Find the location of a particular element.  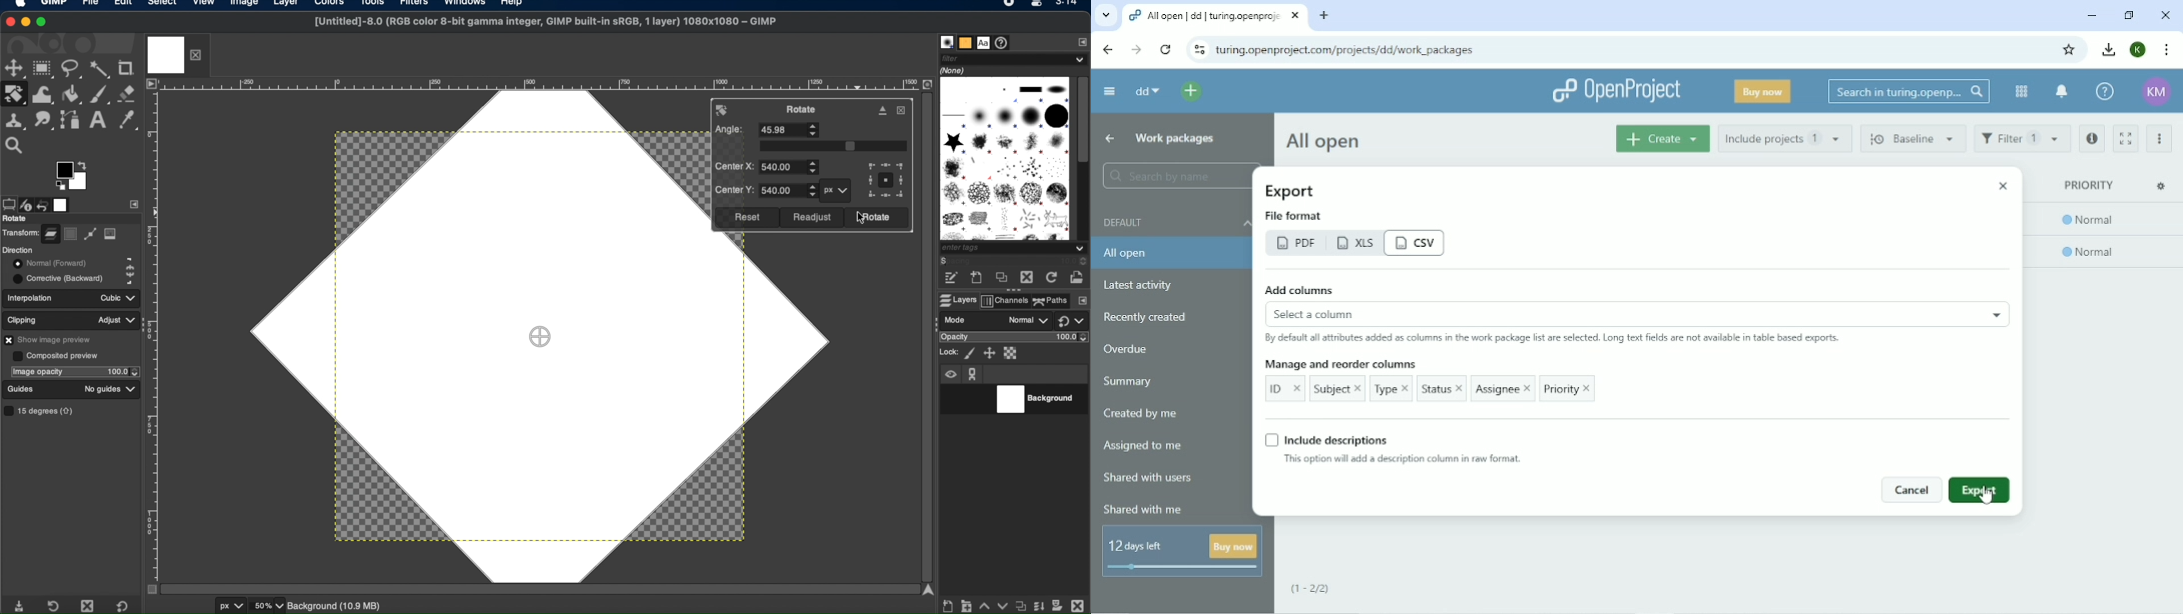

Search by name is located at coordinates (1174, 175).